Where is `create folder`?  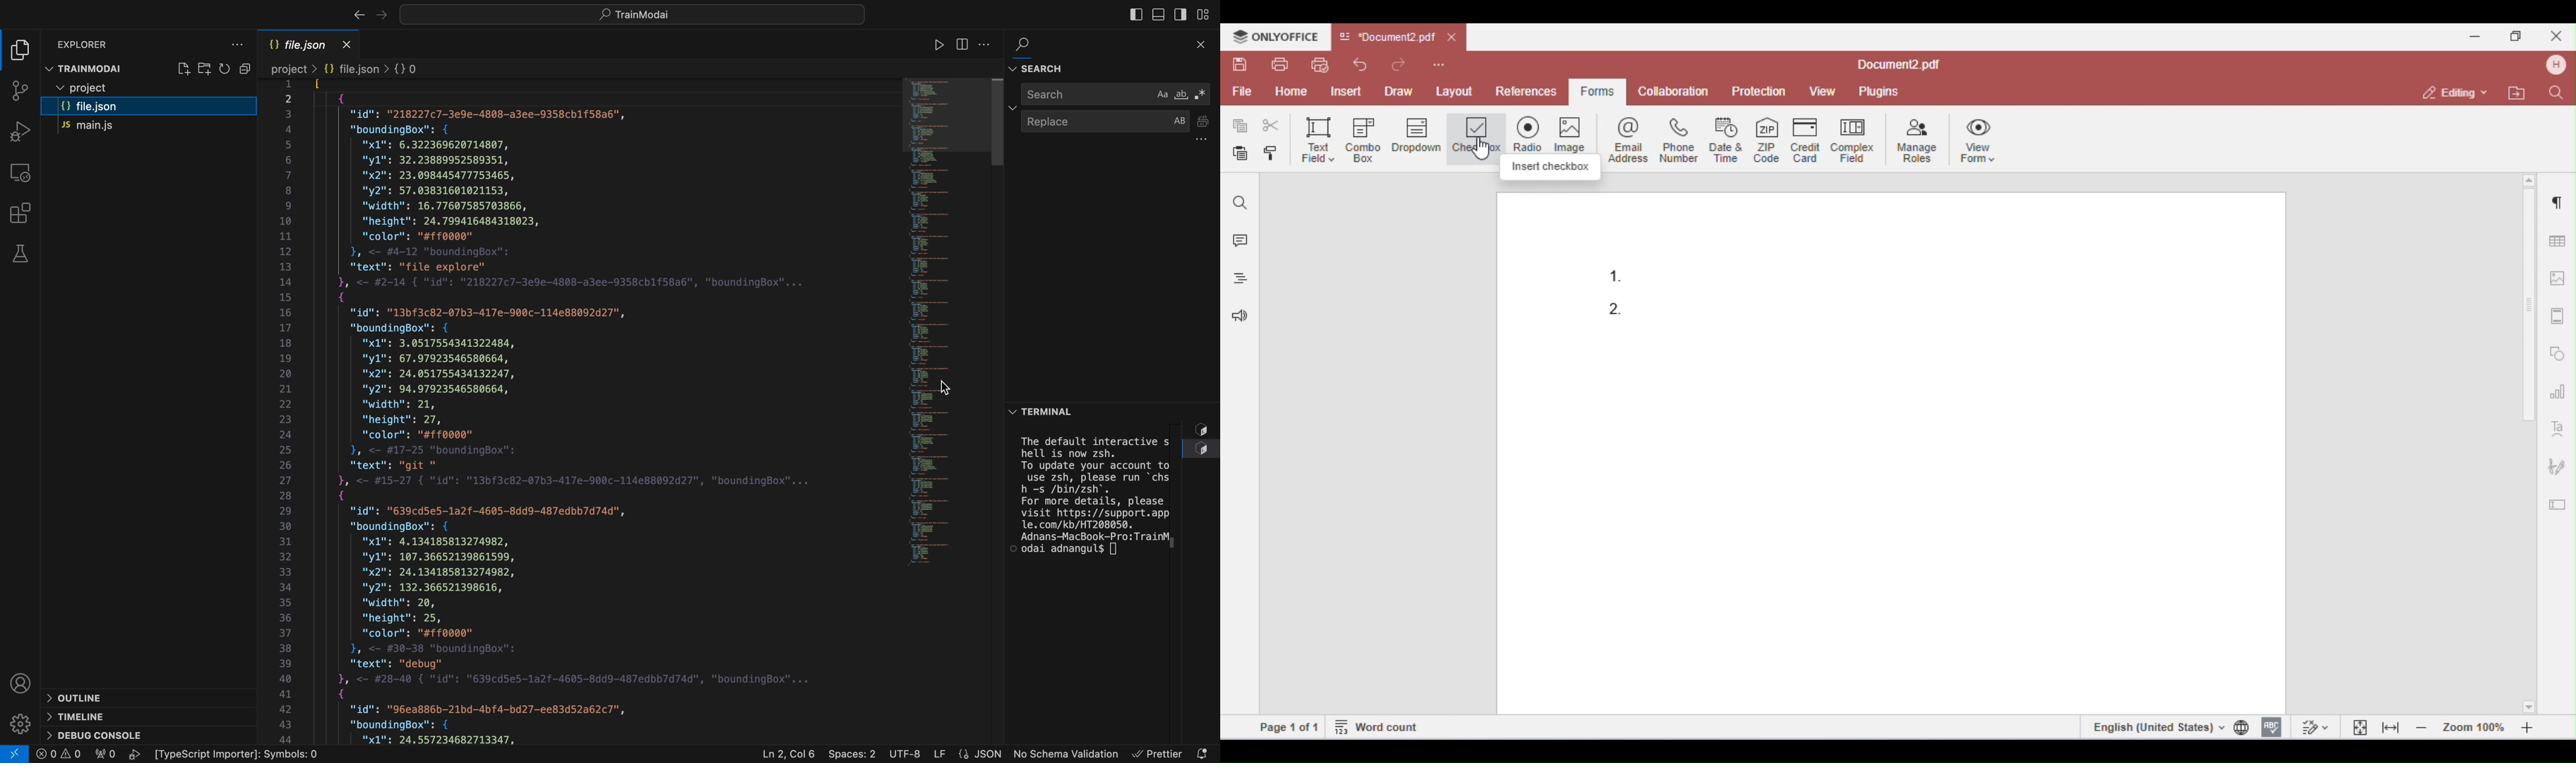 create folder is located at coordinates (205, 67).